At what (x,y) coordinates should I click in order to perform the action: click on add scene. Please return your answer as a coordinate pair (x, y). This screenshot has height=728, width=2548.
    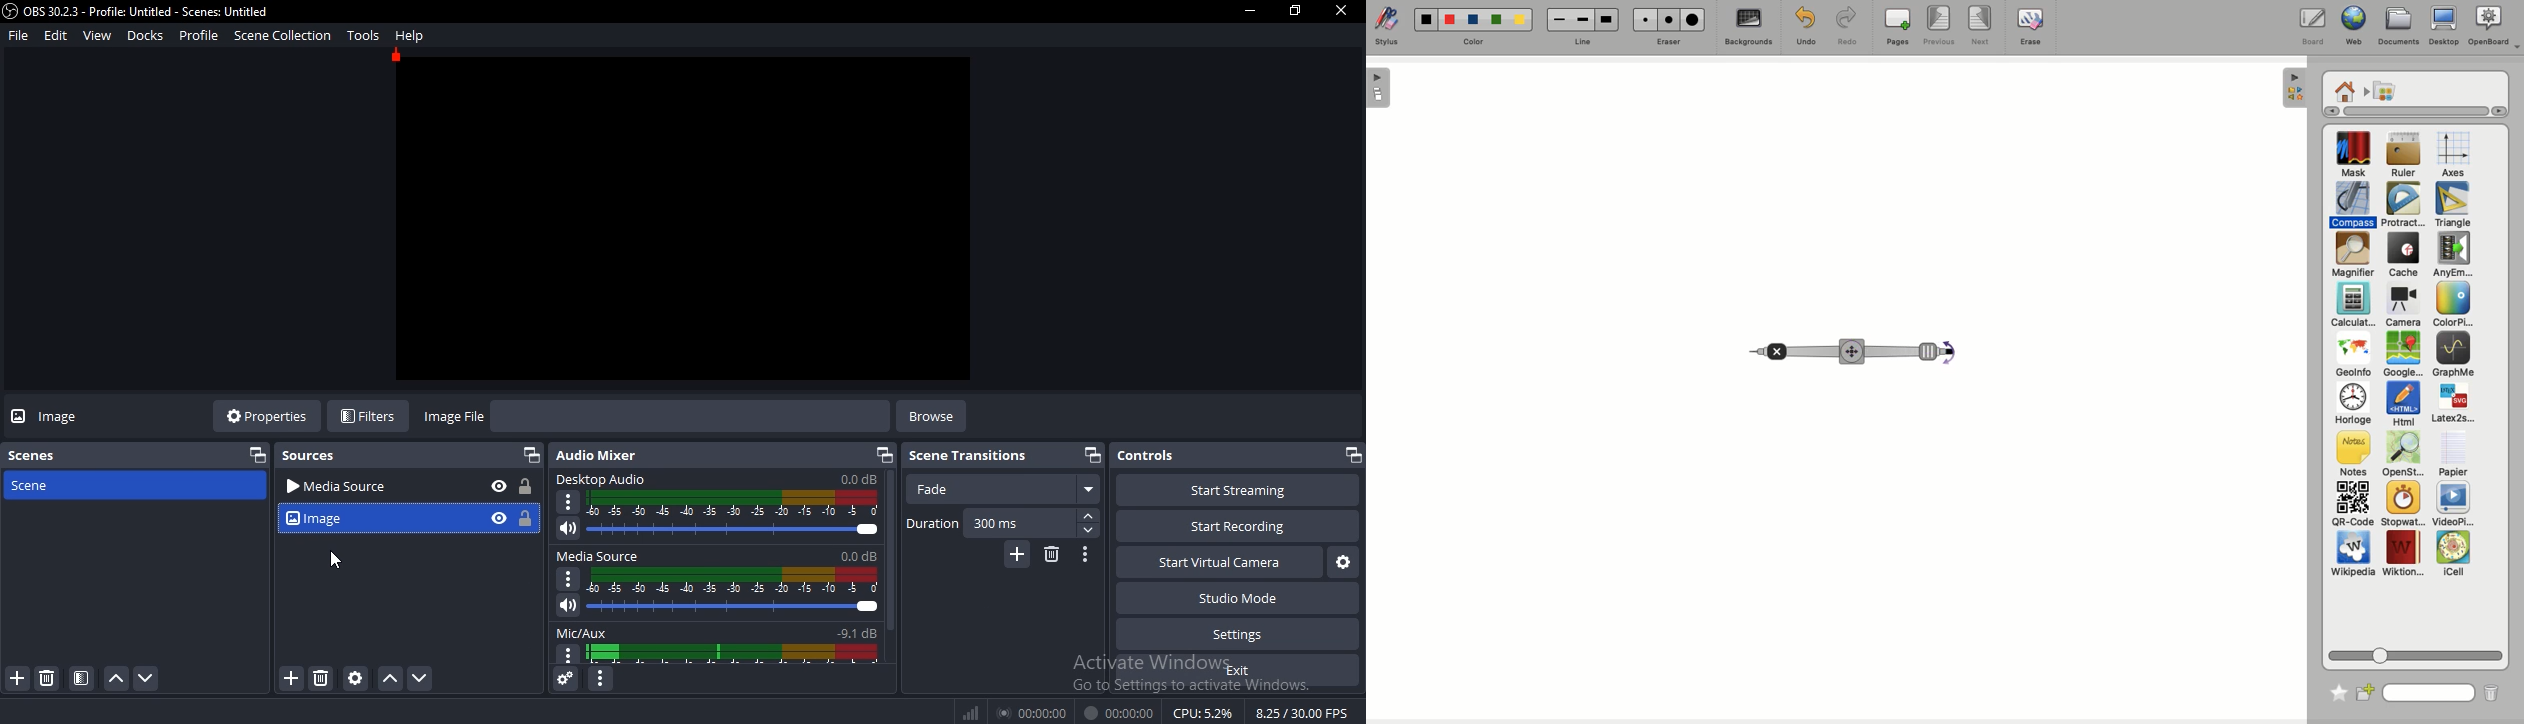
    Looking at the image, I should click on (16, 678).